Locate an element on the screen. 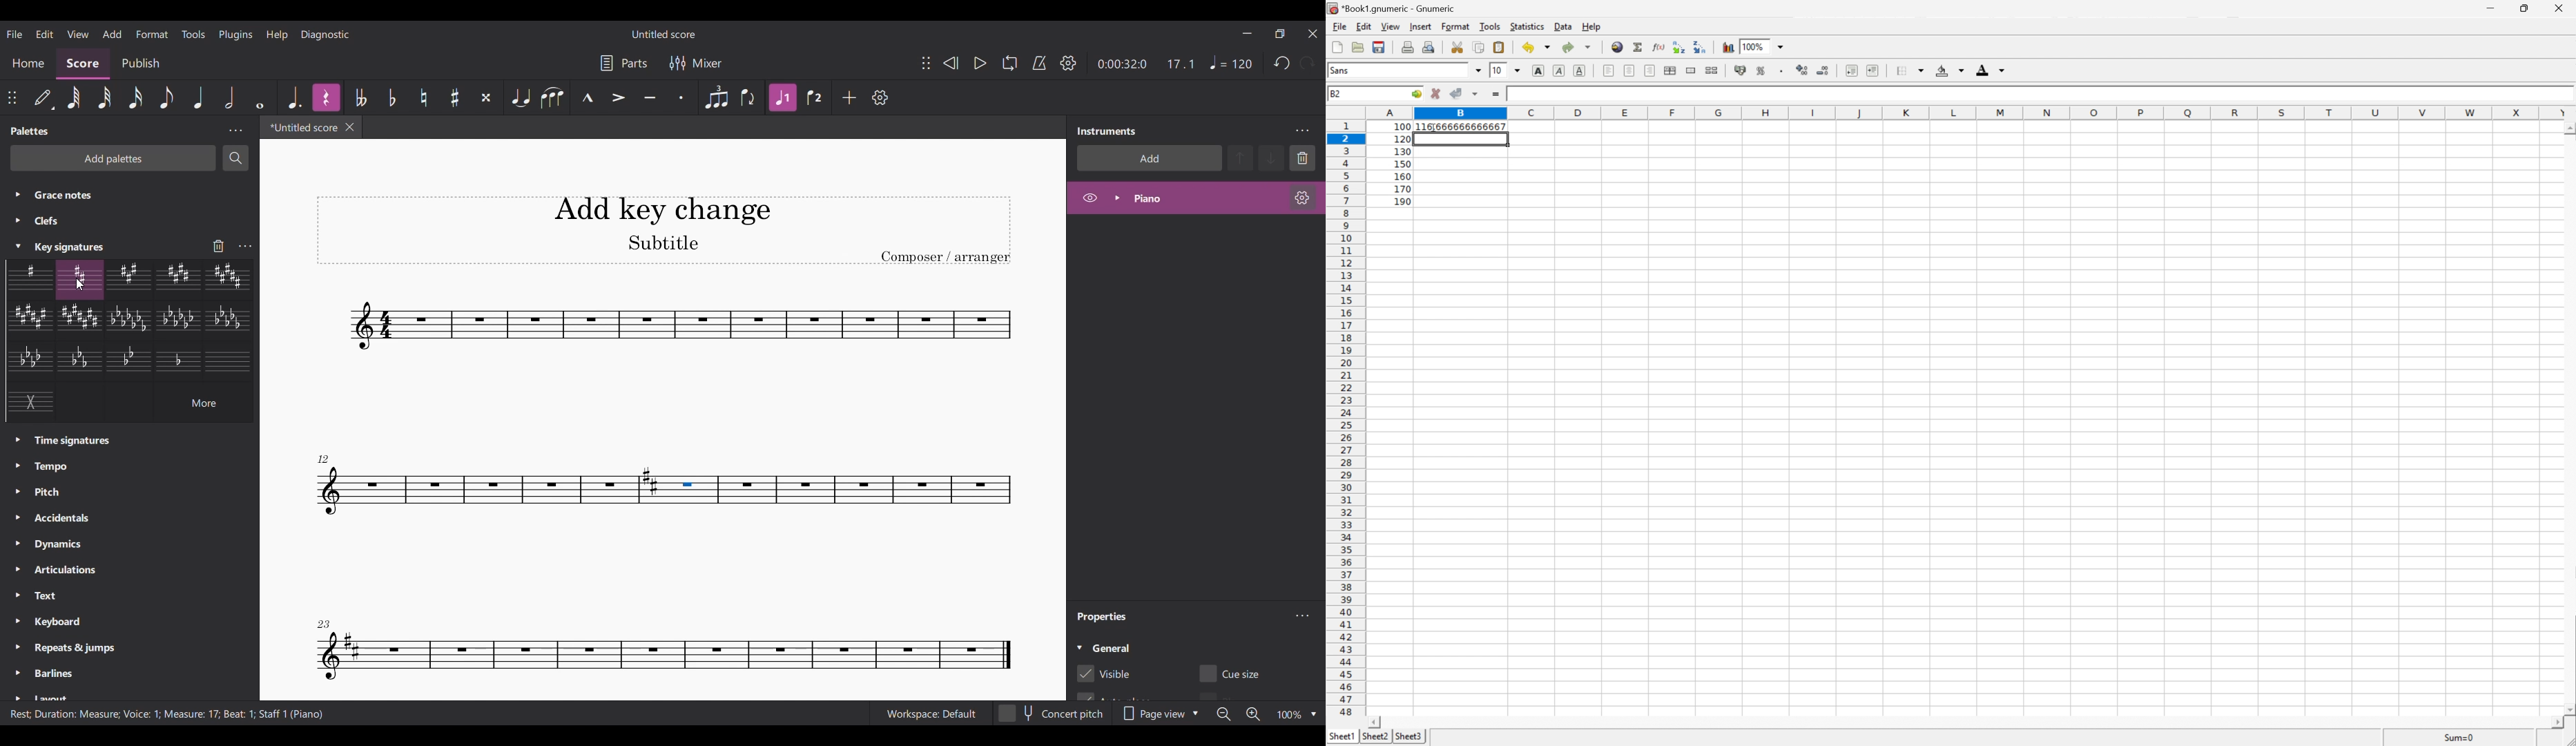 This screenshot has width=2576, height=756. Whole note is located at coordinates (260, 98).